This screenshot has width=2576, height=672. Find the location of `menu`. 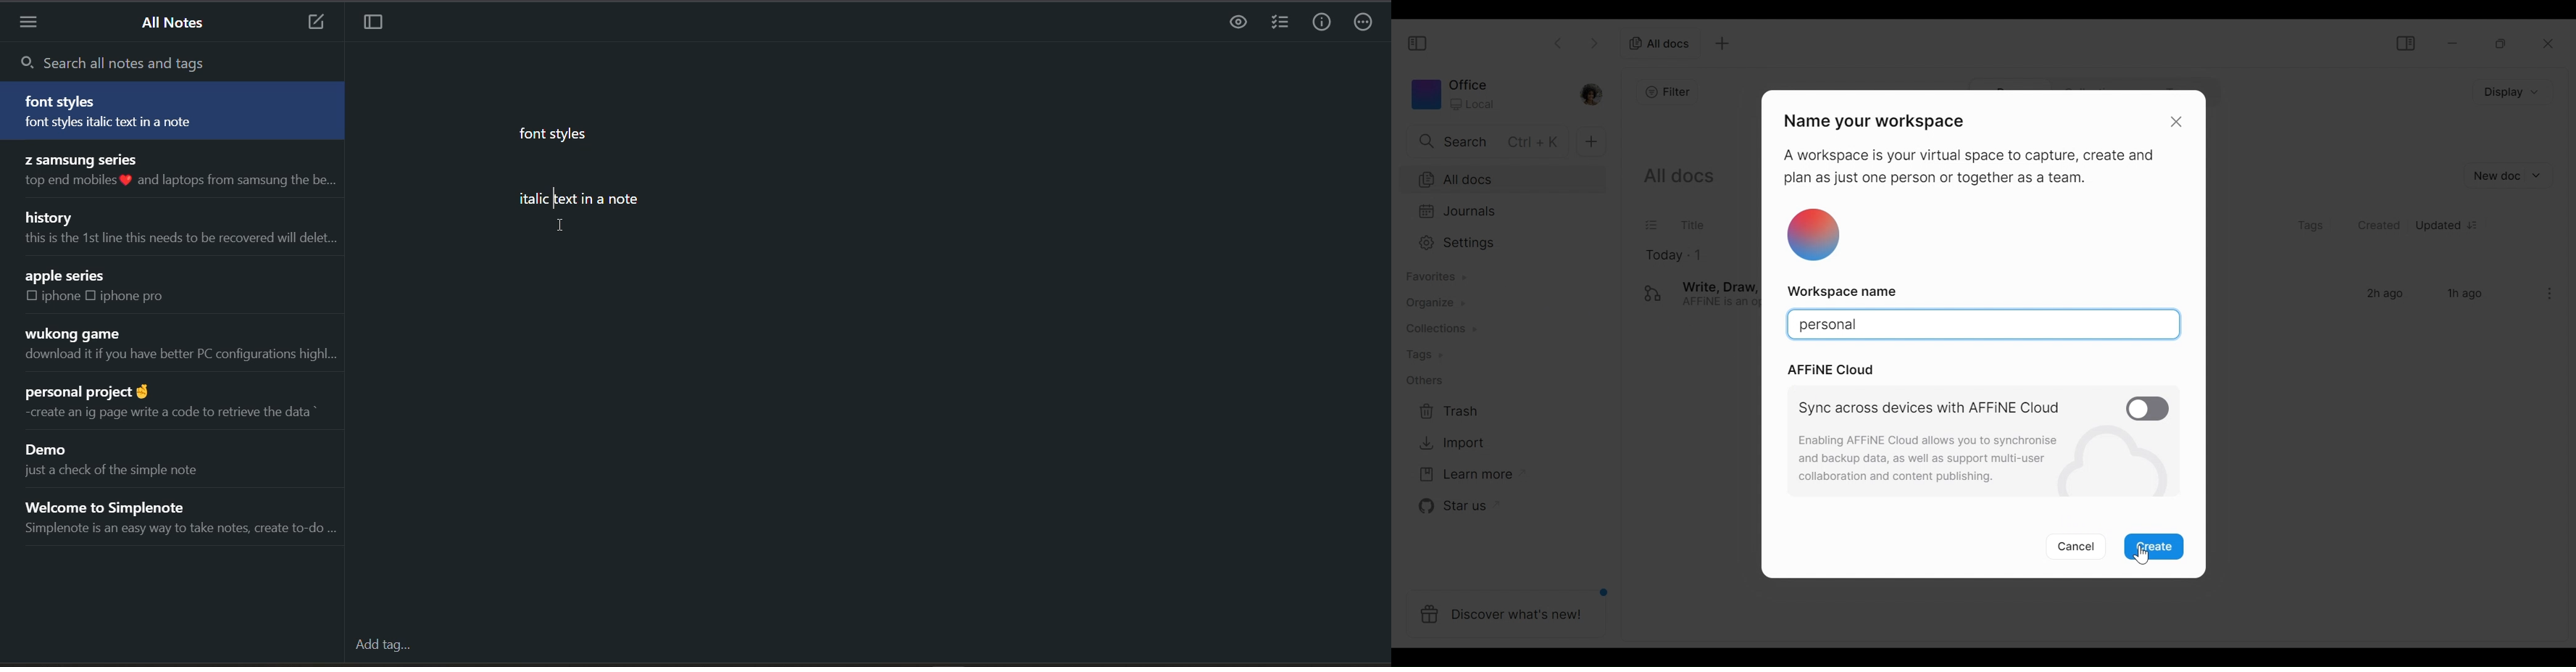

menu is located at coordinates (33, 23).